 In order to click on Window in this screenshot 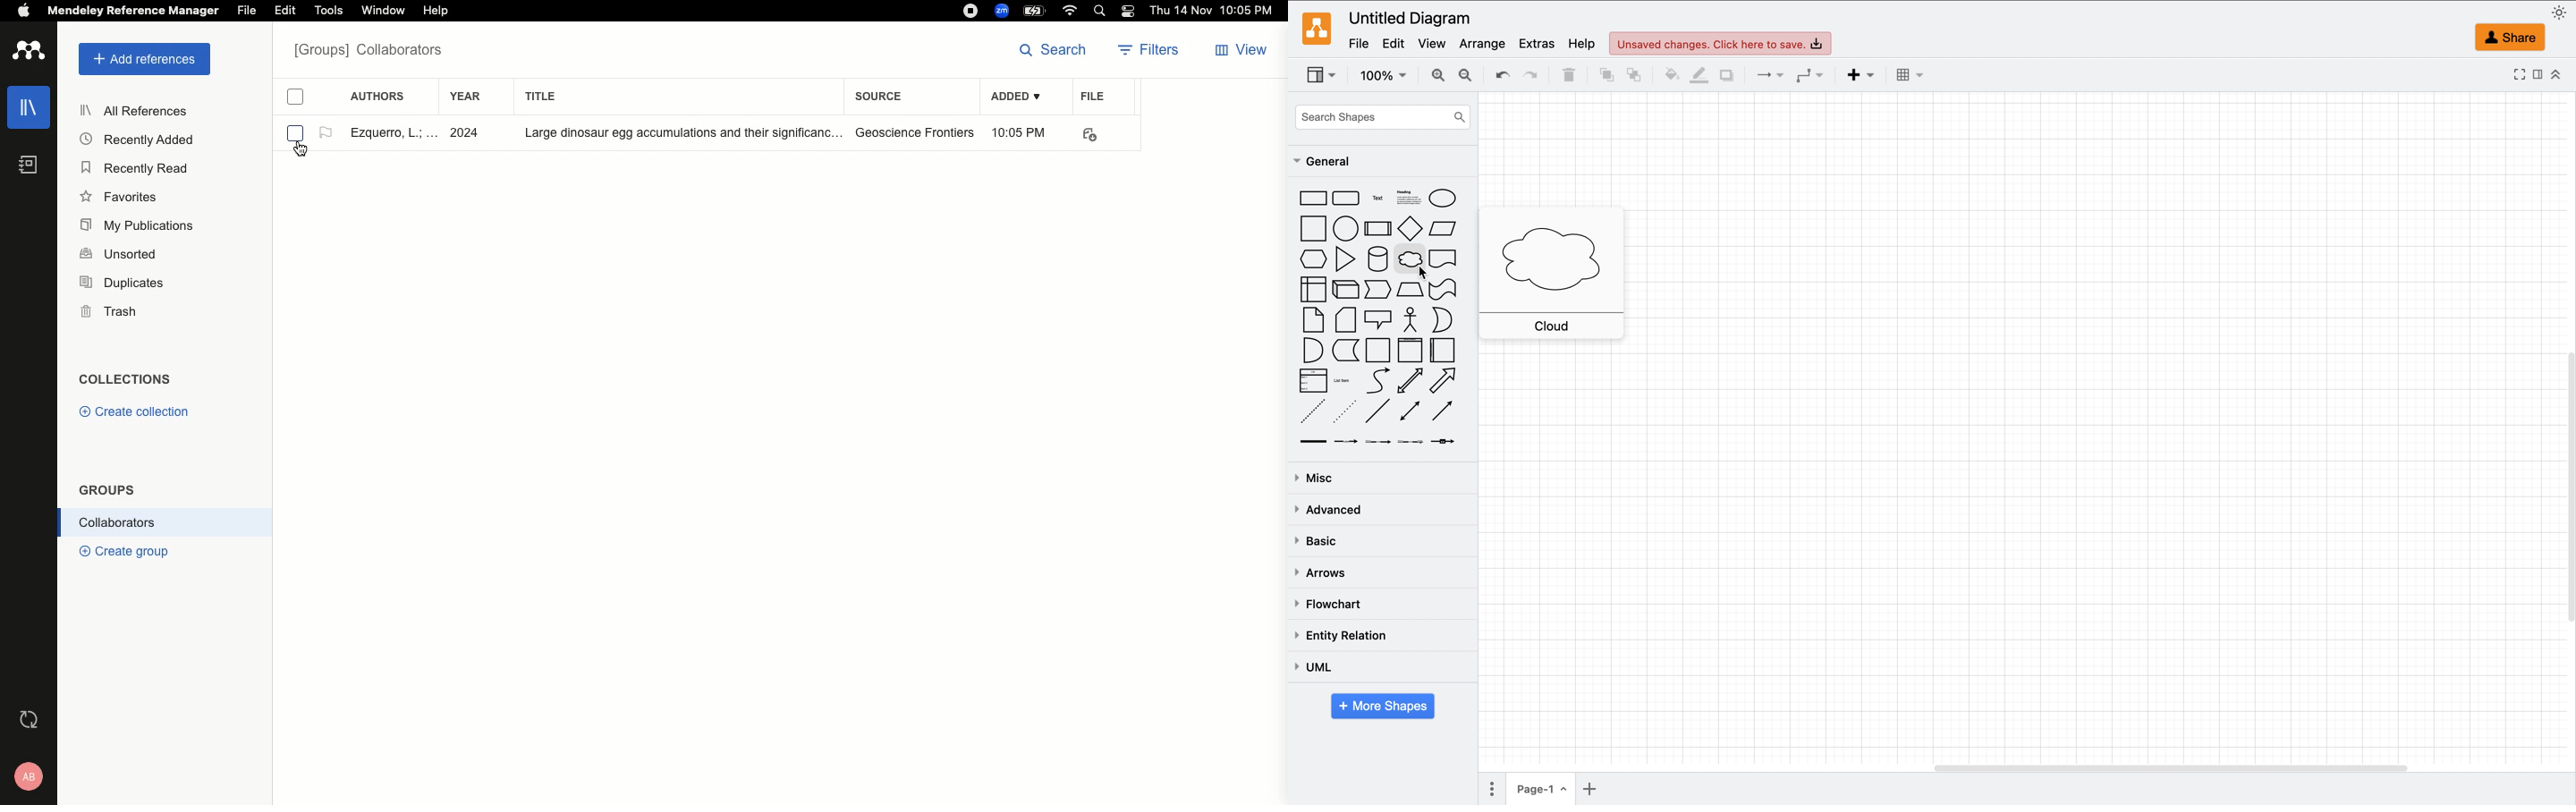, I will do `click(382, 11)`.